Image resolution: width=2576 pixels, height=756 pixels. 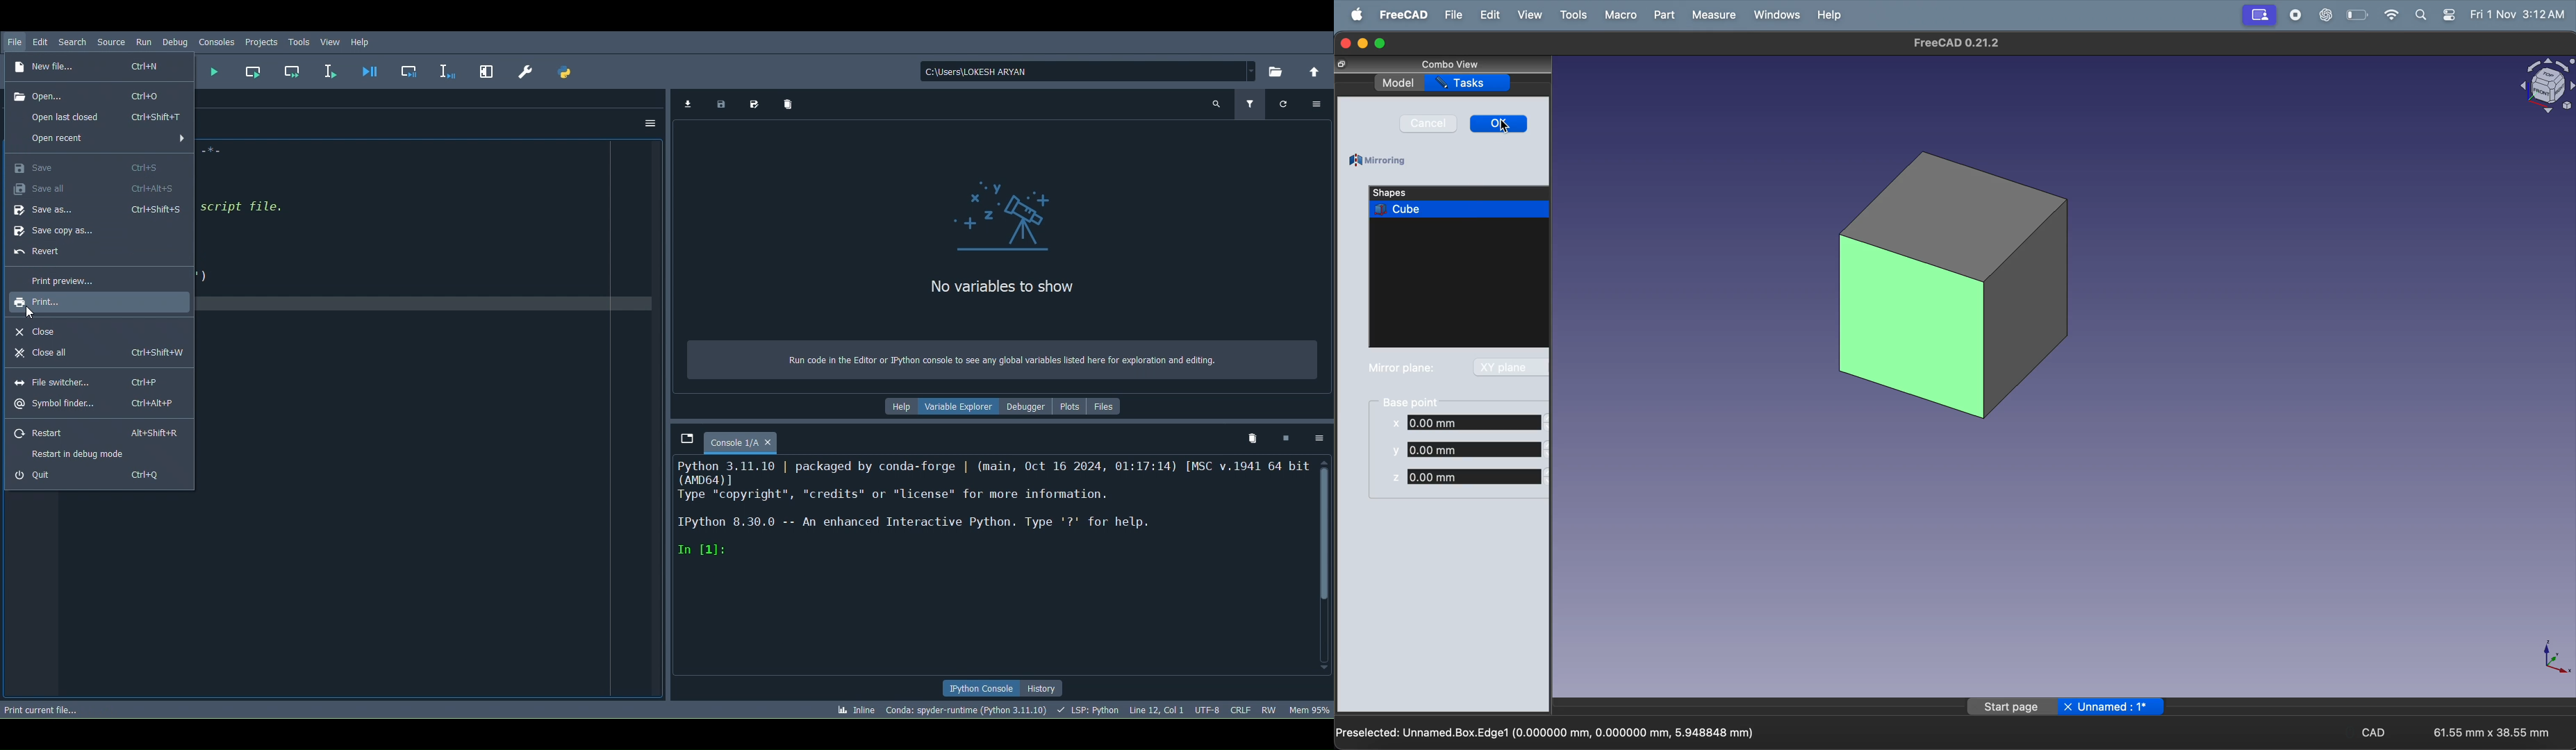 I want to click on maximize, so click(x=1380, y=44).